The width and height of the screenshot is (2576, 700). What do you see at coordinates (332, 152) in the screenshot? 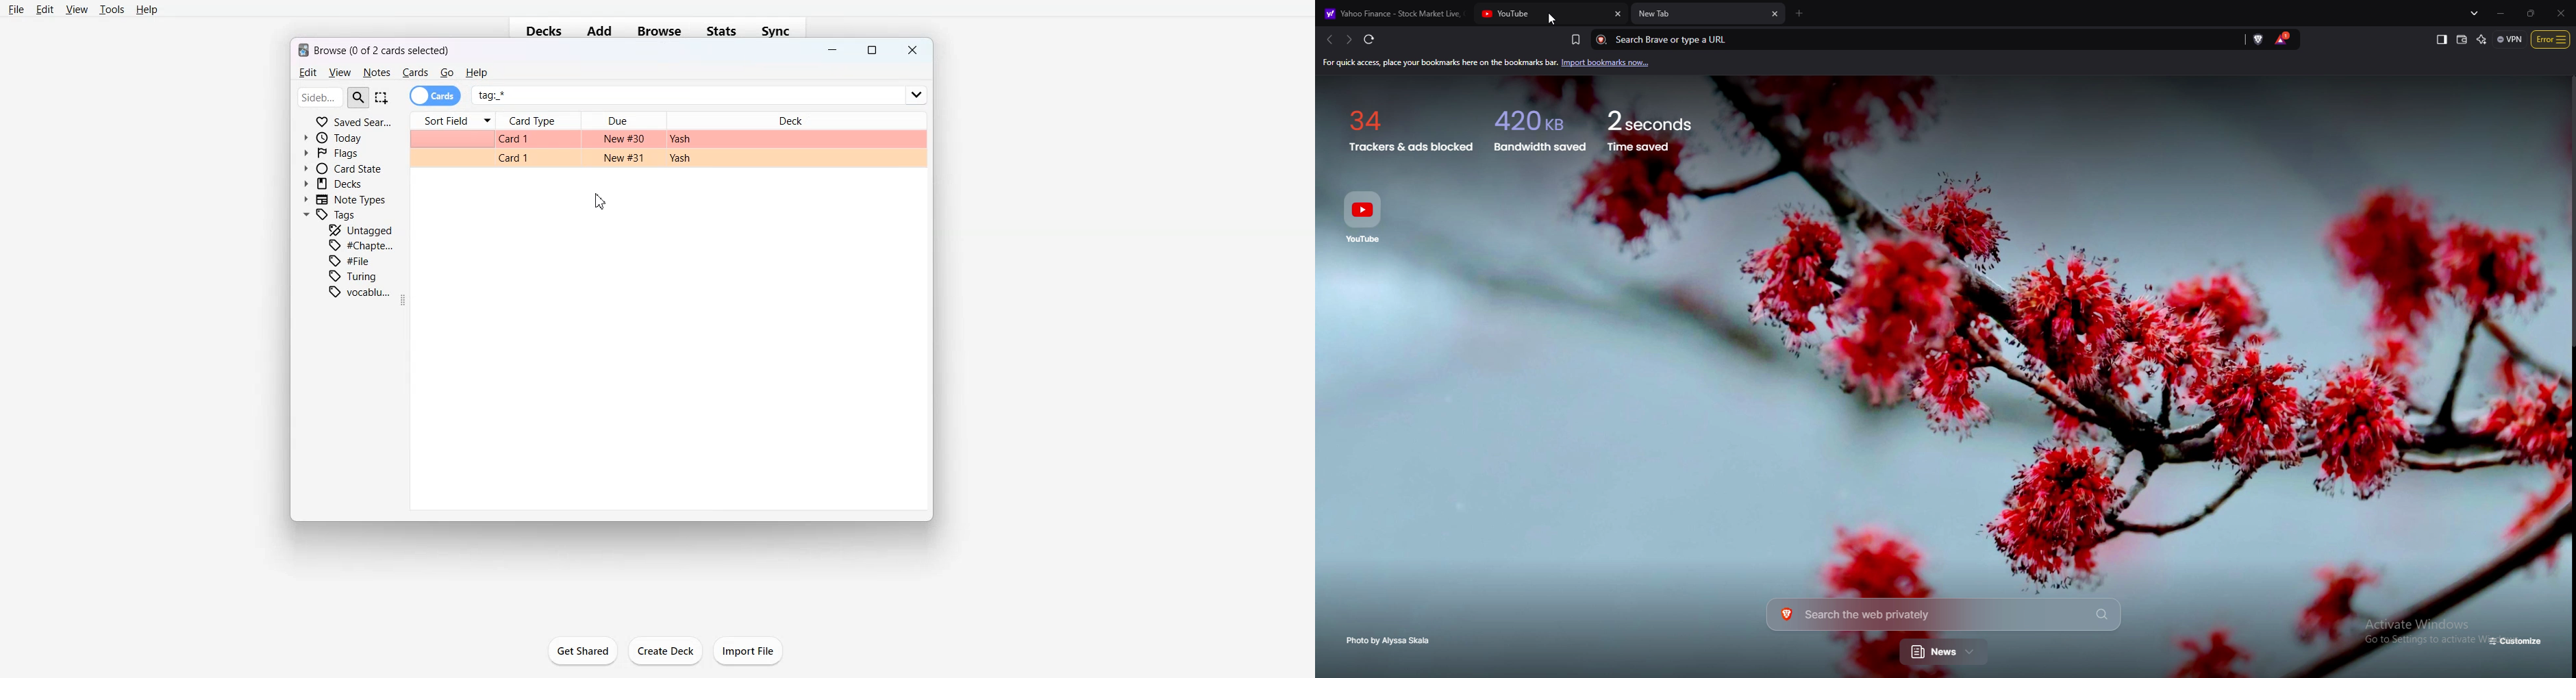
I see `Flags` at bounding box center [332, 152].